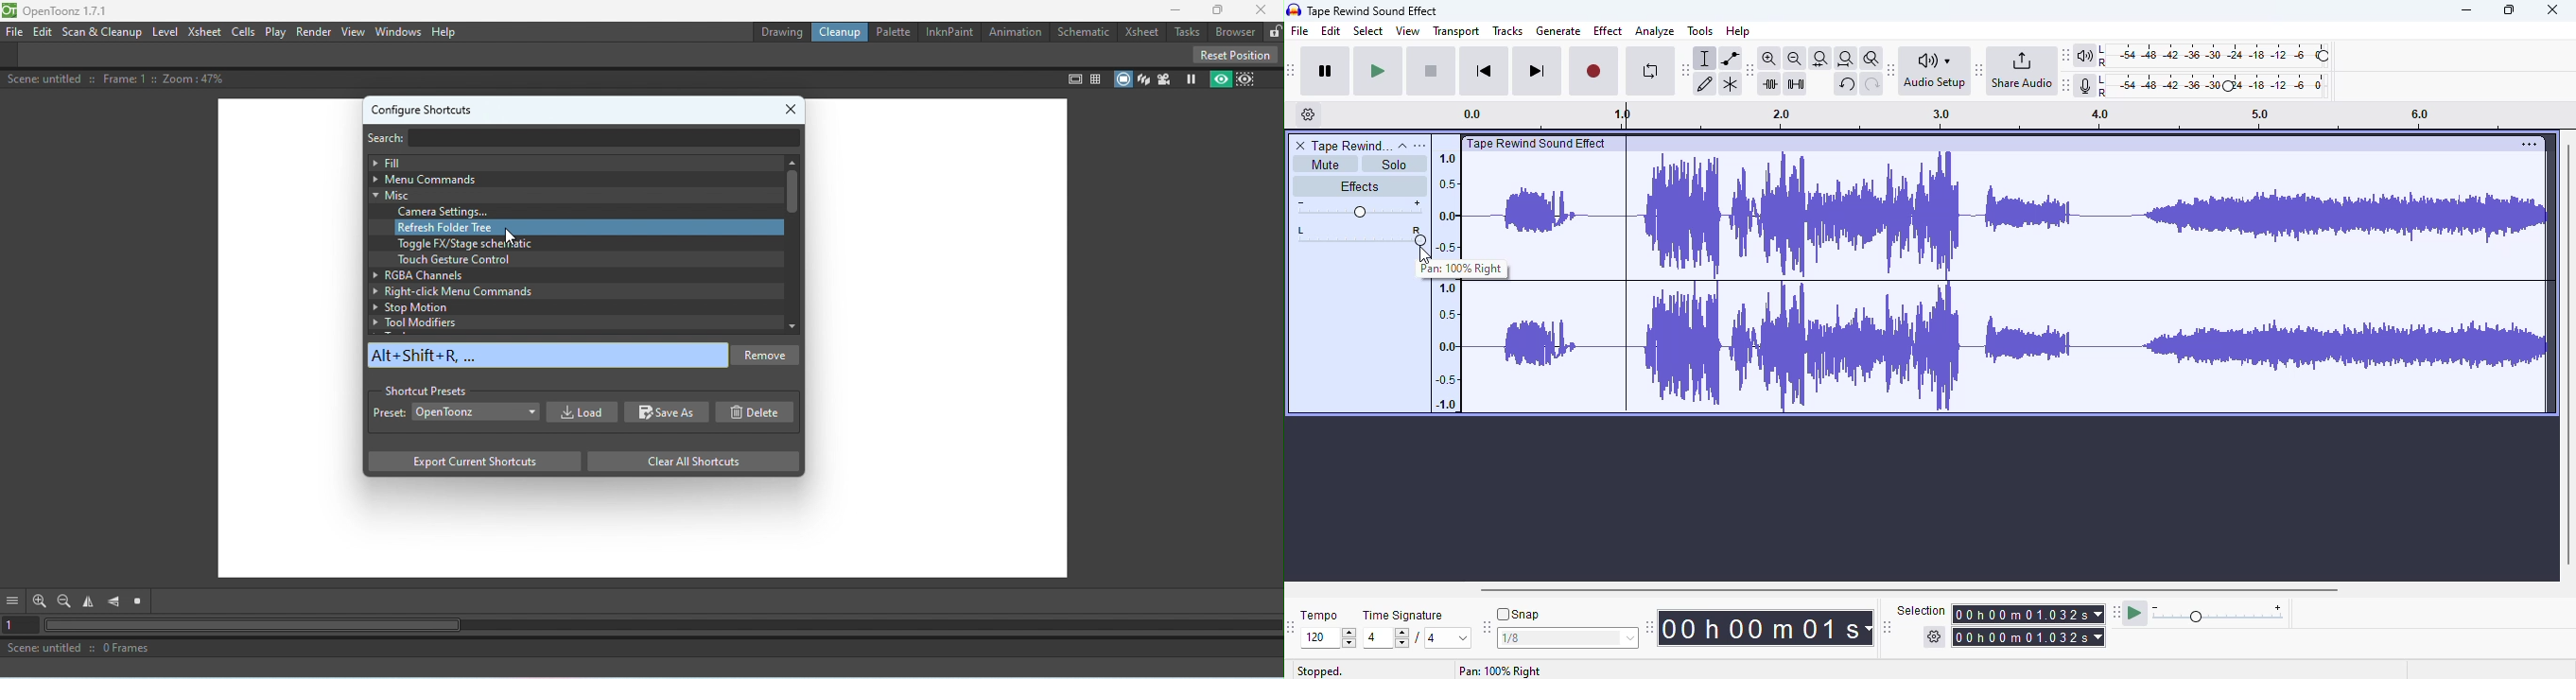 The image size is (2576, 700). Describe the element at coordinates (1122, 77) in the screenshot. I see `Camera stand view` at that location.